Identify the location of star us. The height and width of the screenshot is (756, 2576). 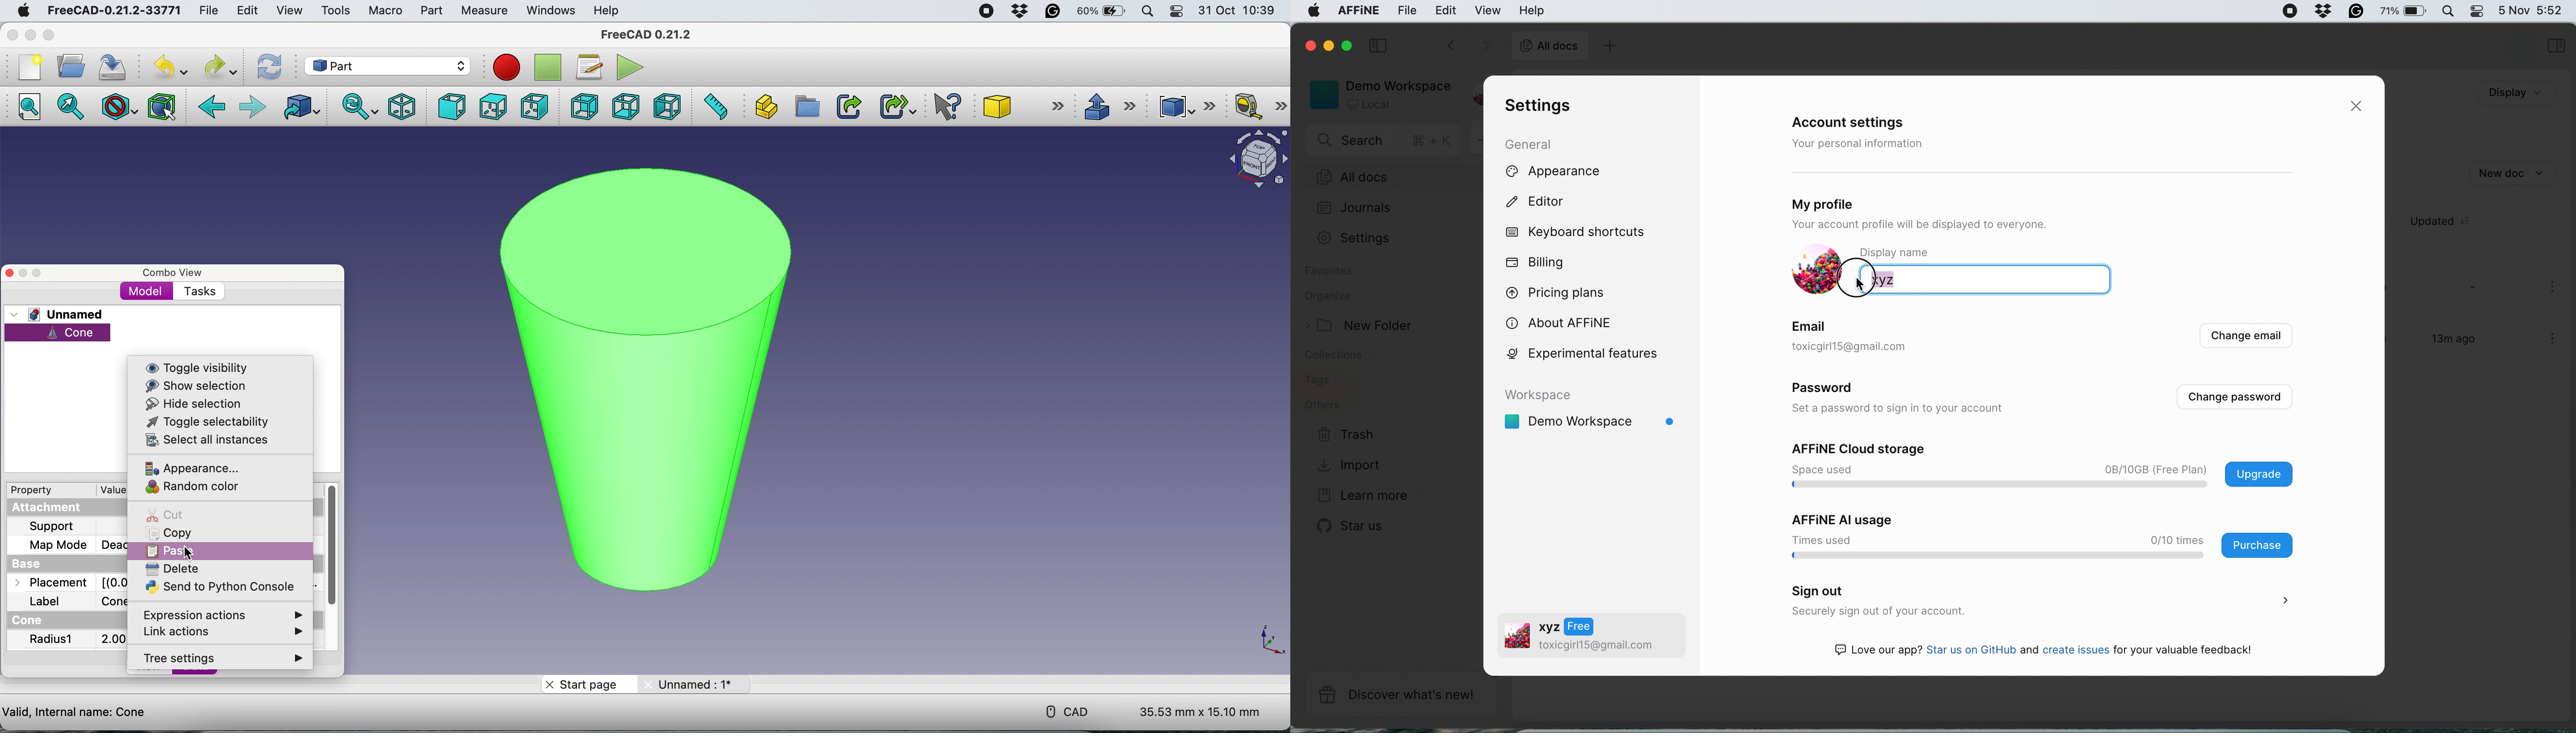
(1353, 526).